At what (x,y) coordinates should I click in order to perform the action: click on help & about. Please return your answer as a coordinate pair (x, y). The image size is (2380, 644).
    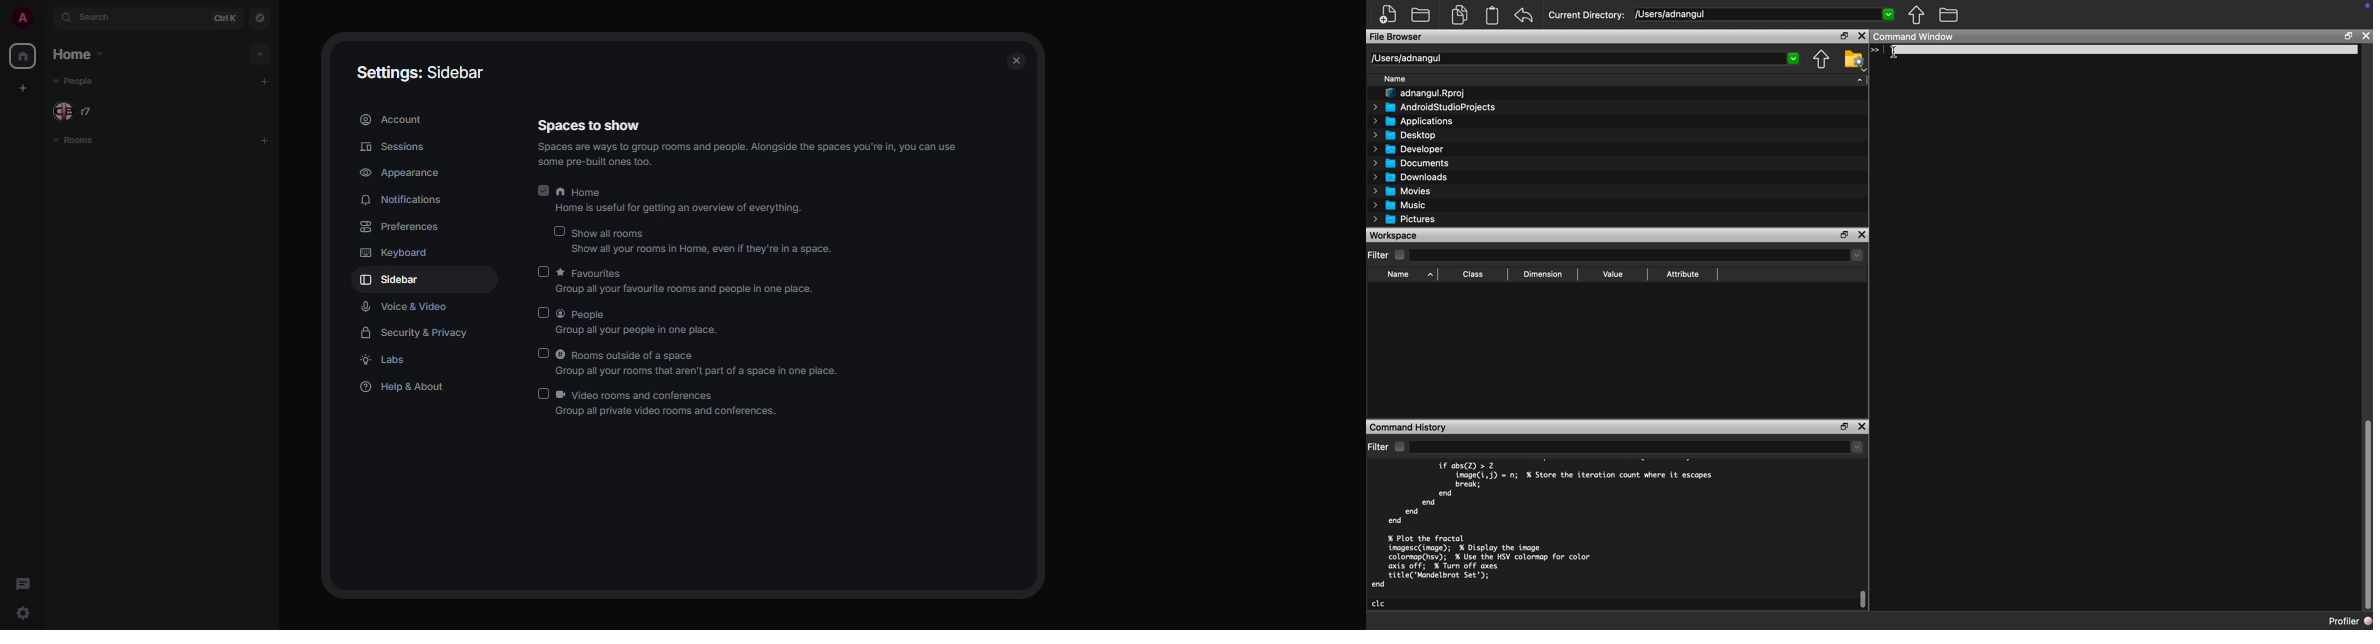
    Looking at the image, I should click on (405, 387).